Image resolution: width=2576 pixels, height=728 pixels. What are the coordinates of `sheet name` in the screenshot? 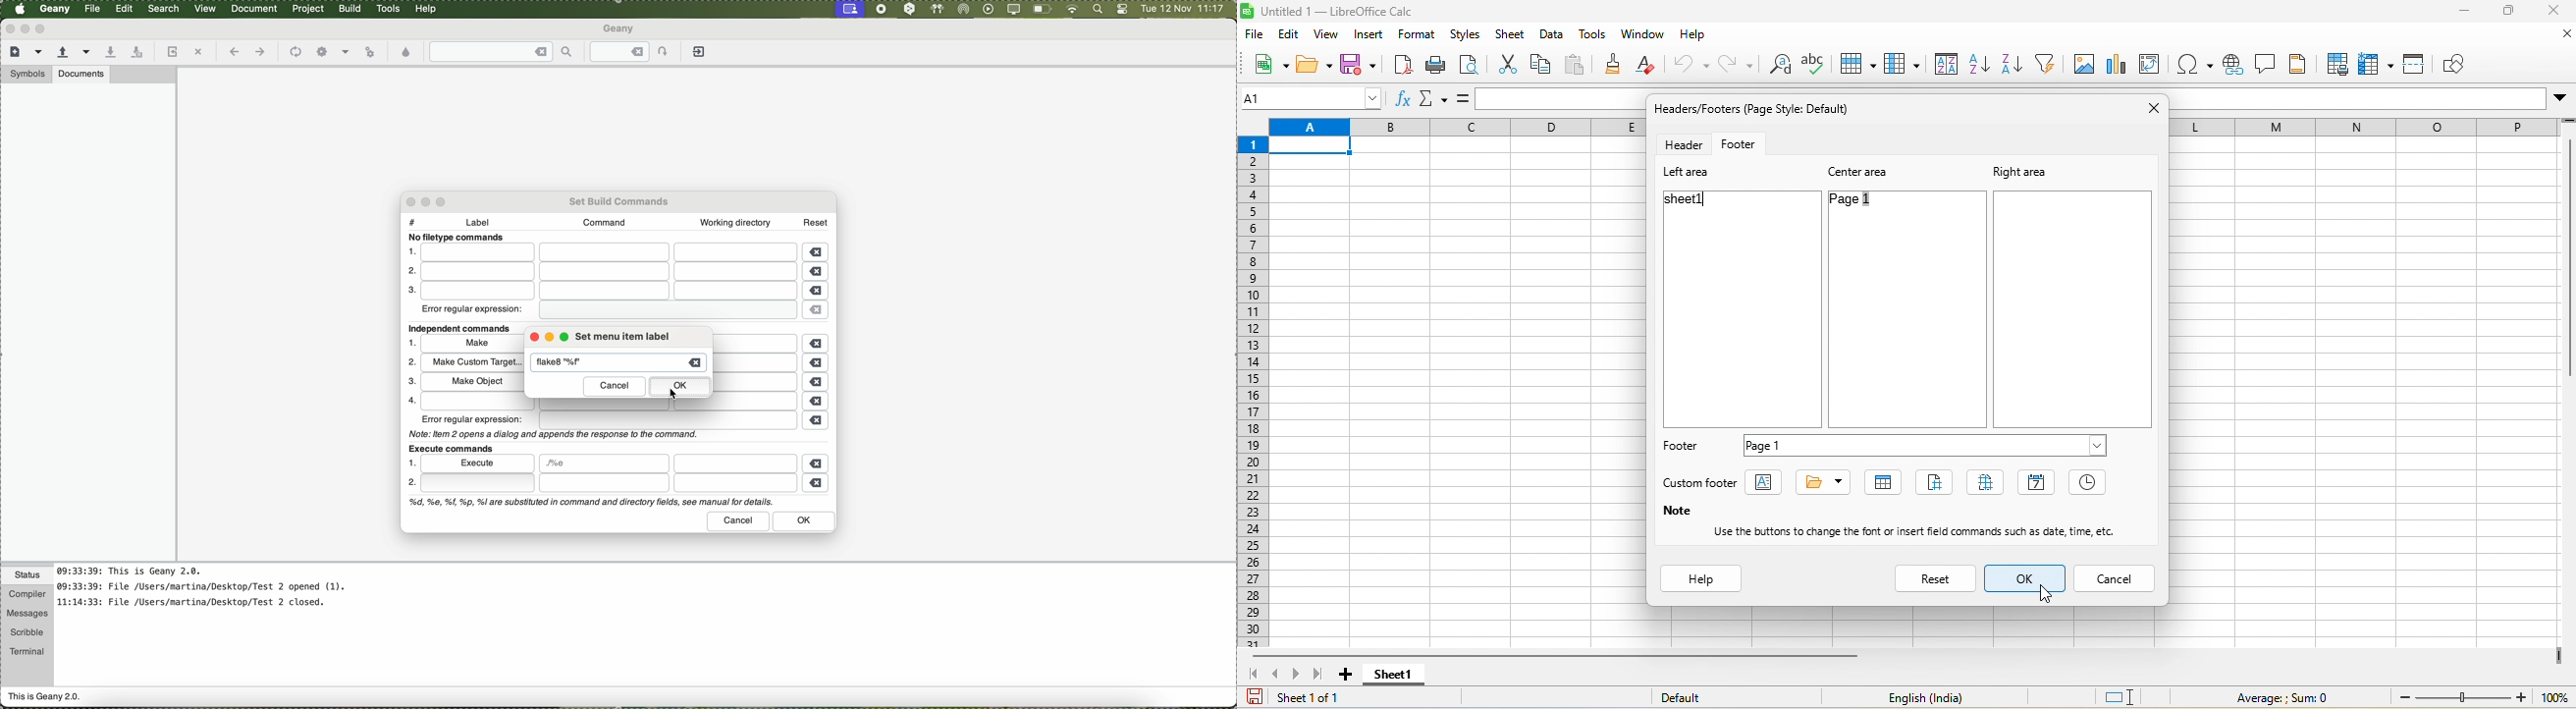 It's located at (1885, 483).